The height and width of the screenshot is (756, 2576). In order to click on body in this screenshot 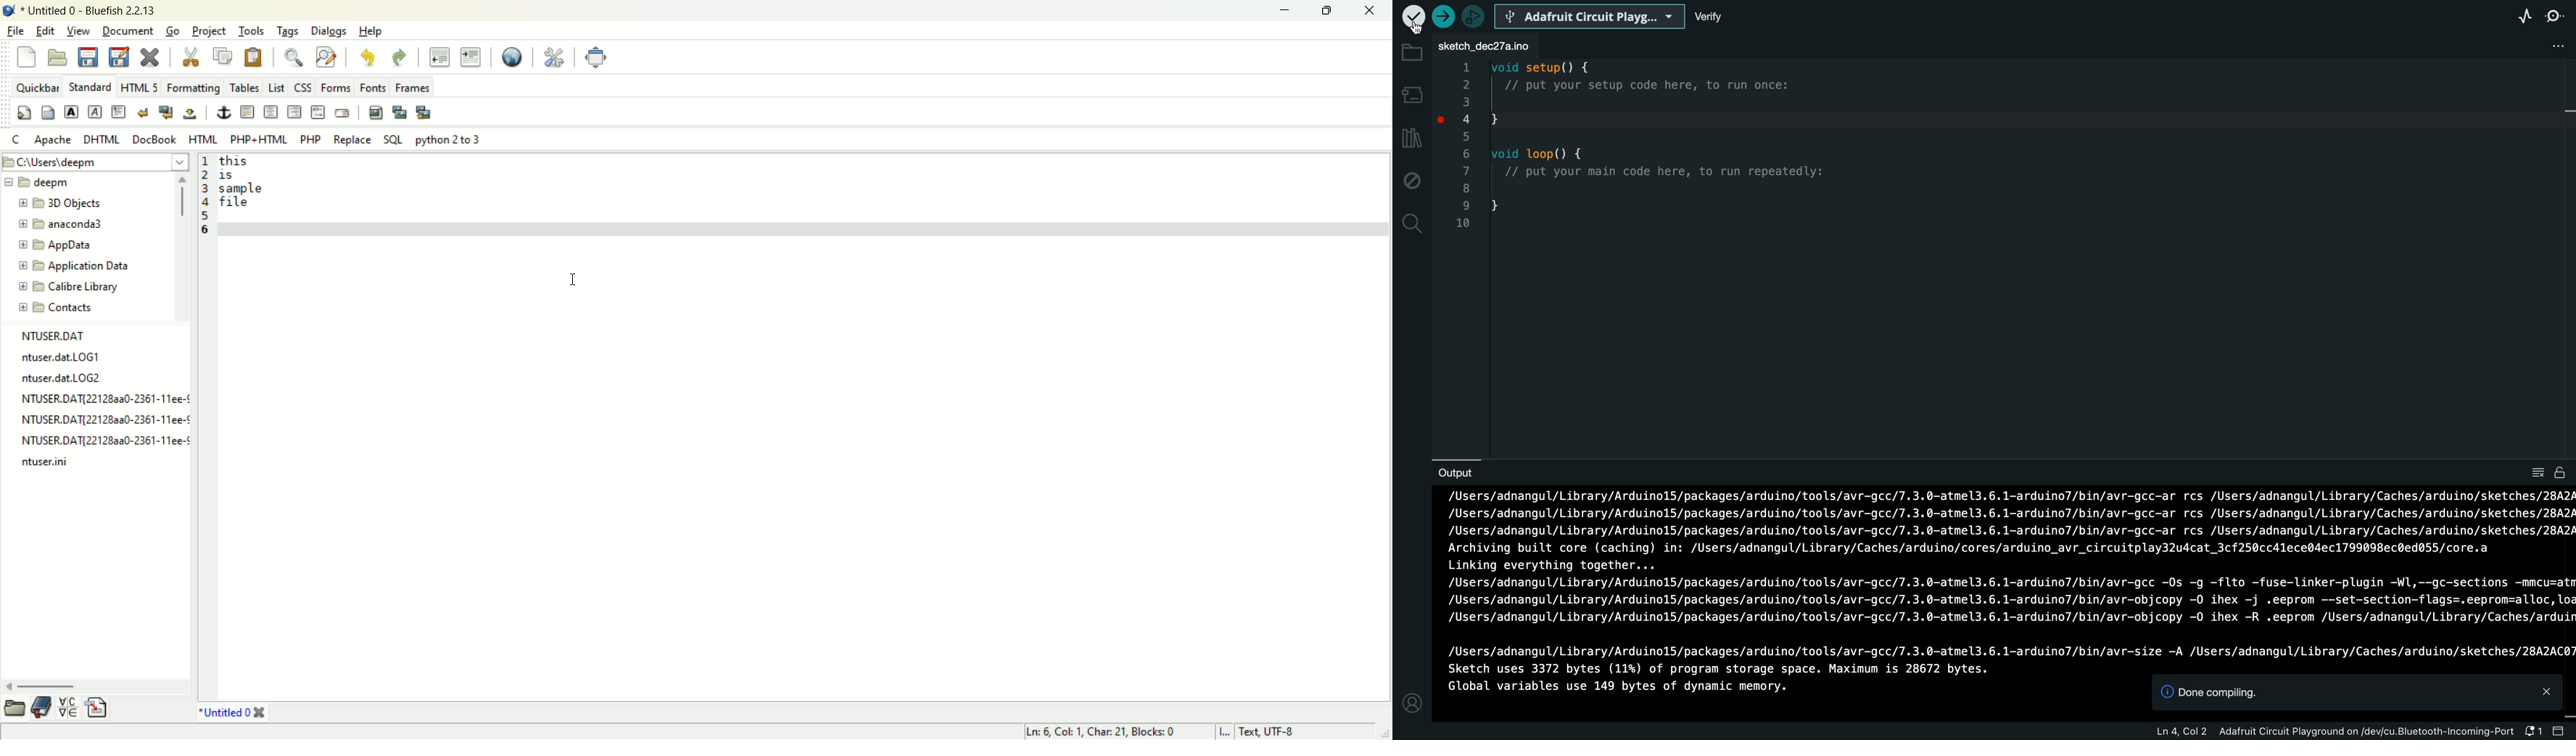, I will do `click(48, 112)`.